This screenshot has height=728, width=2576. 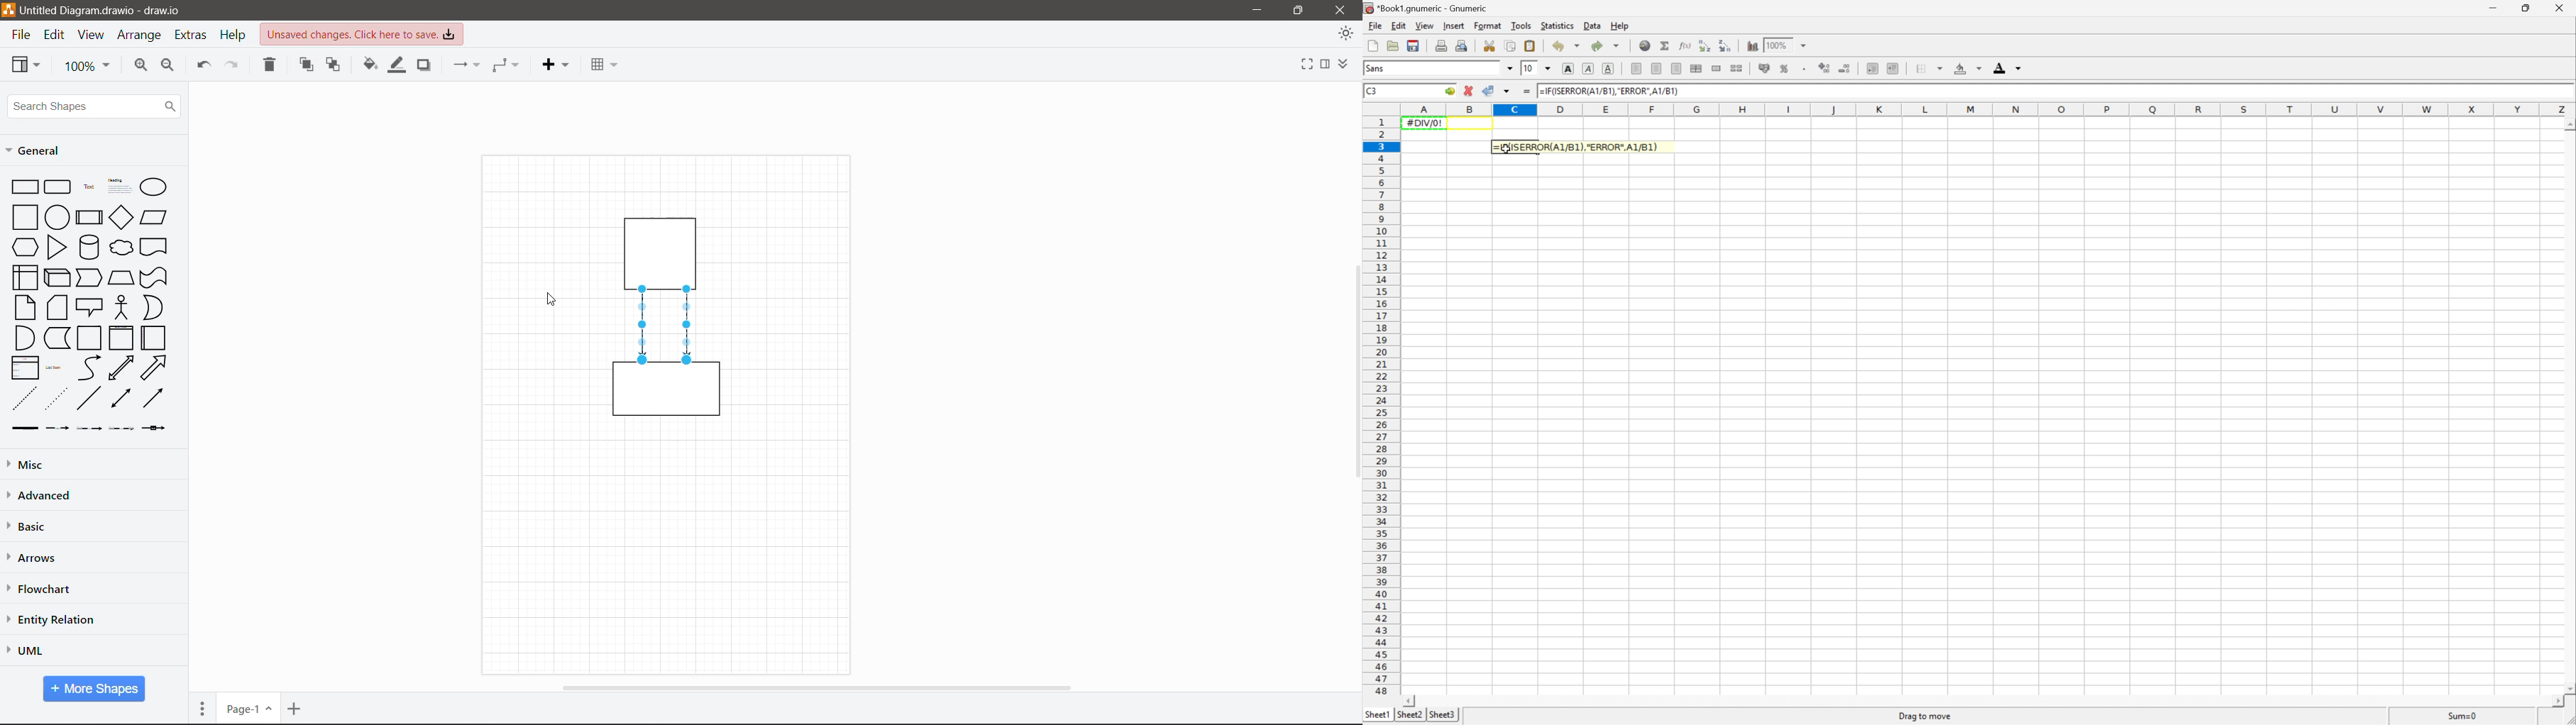 What do you see at coordinates (24, 246) in the screenshot?
I see `Hexagon` at bounding box center [24, 246].